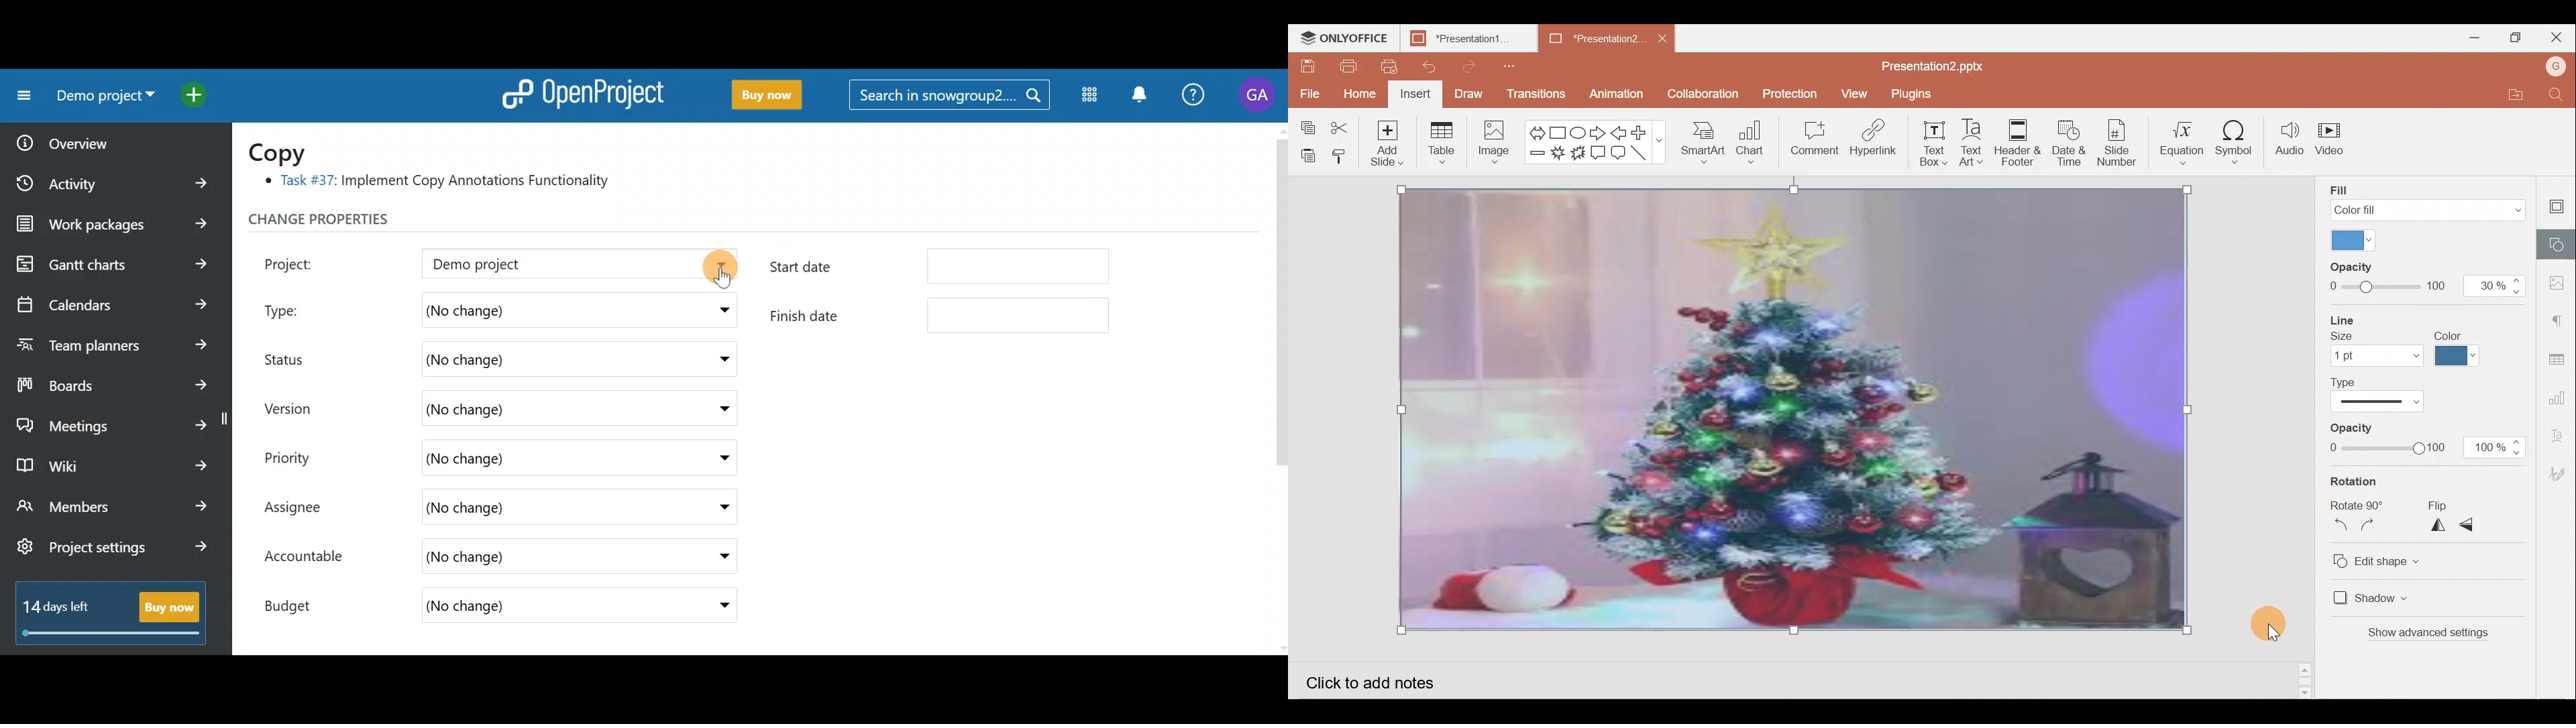 The height and width of the screenshot is (728, 2576). Describe the element at coordinates (720, 313) in the screenshot. I see `Type drop down` at that location.